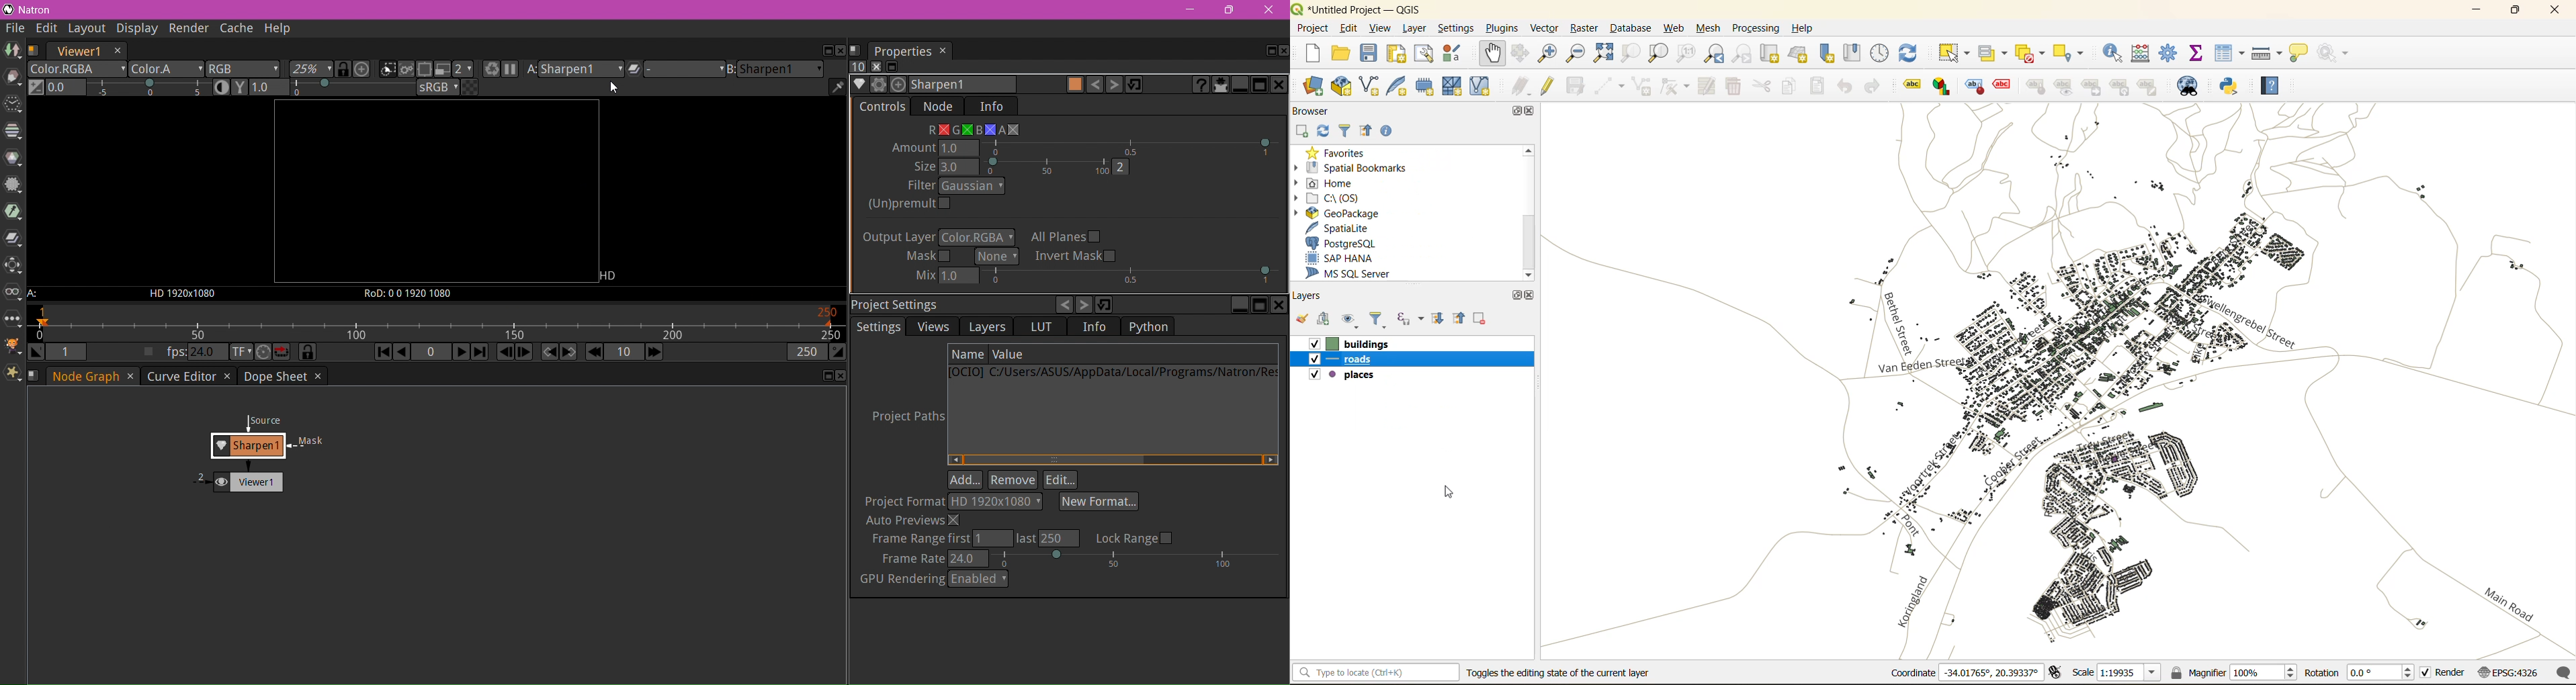 The image size is (2576, 700). Describe the element at coordinates (2111, 54) in the screenshot. I see `identify features` at that location.